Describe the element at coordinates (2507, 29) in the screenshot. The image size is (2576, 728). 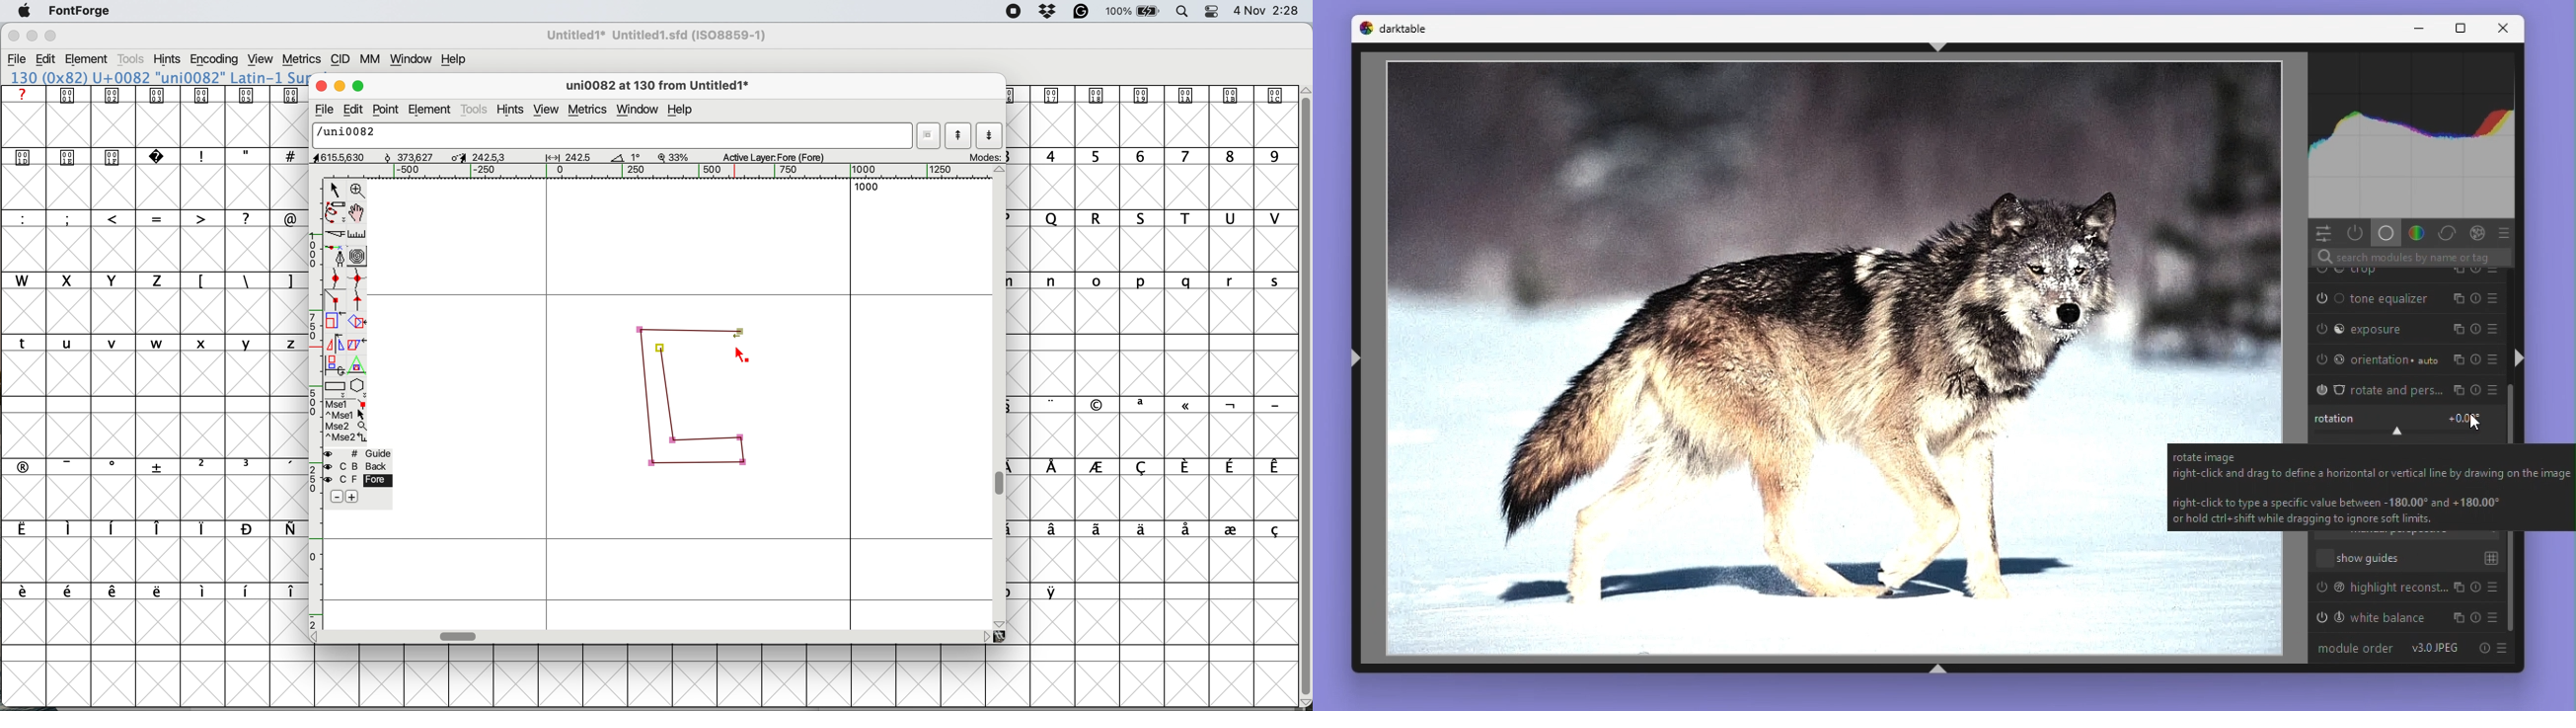
I see `Close` at that location.